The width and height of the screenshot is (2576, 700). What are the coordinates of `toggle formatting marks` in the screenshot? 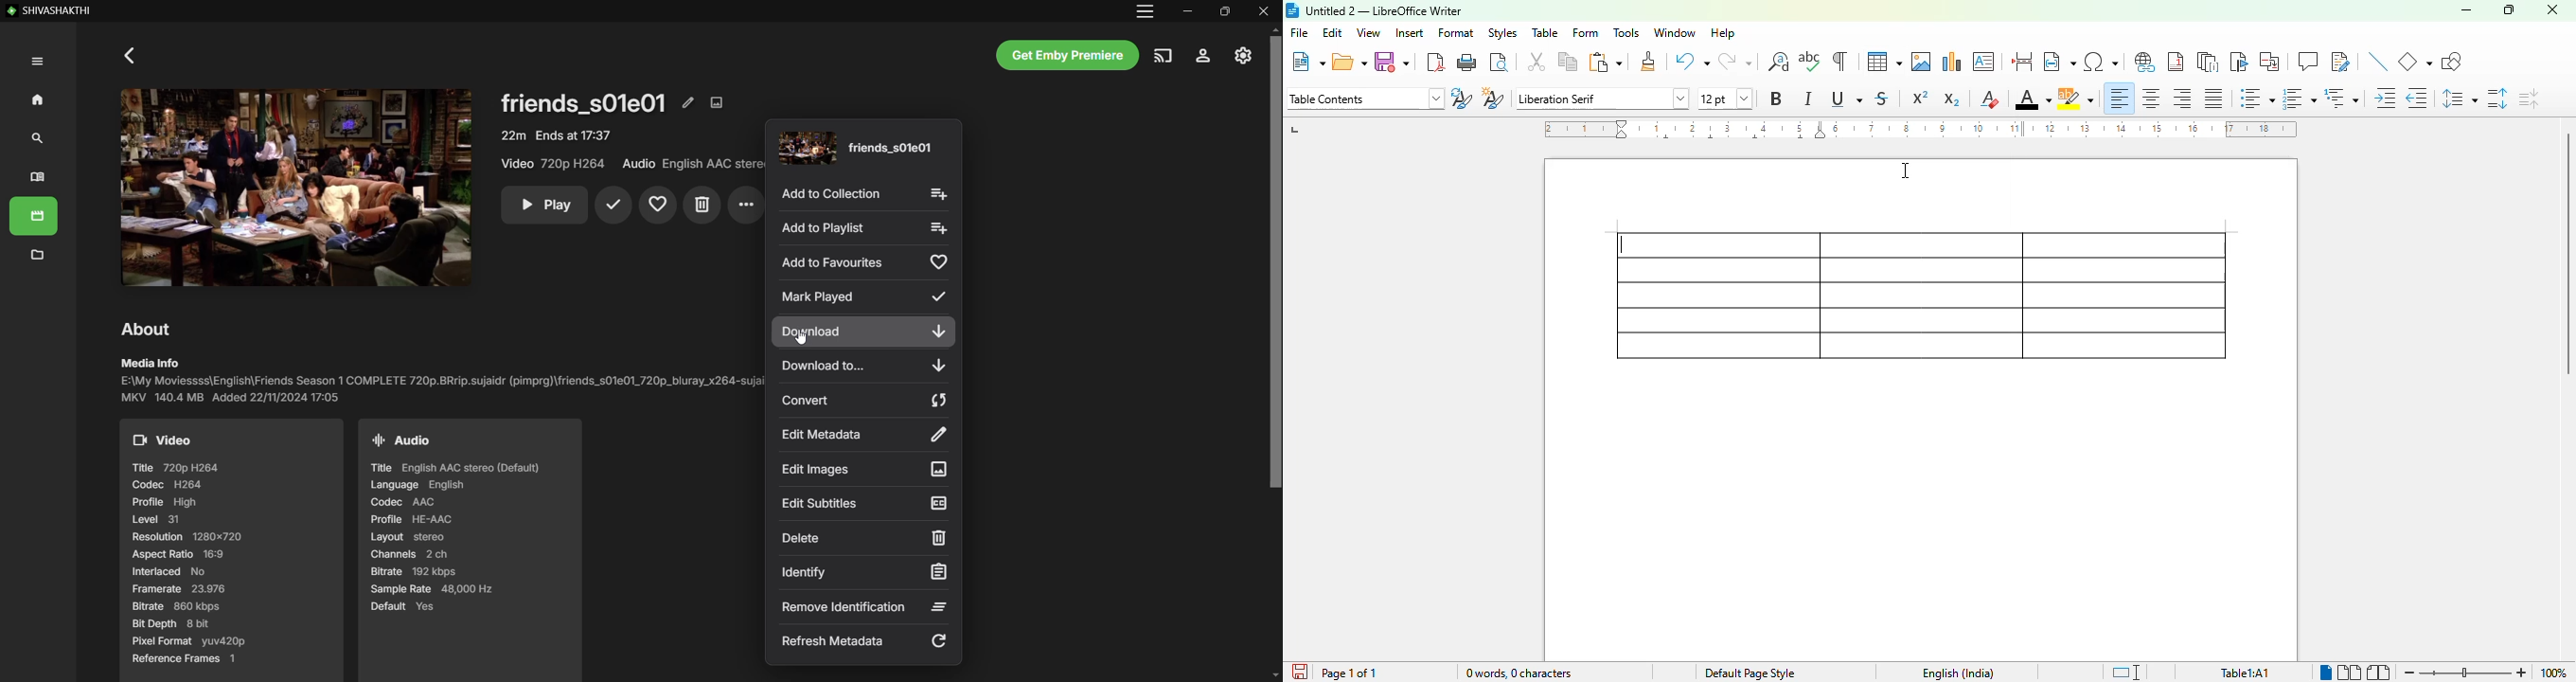 It's located at (1839, 61).